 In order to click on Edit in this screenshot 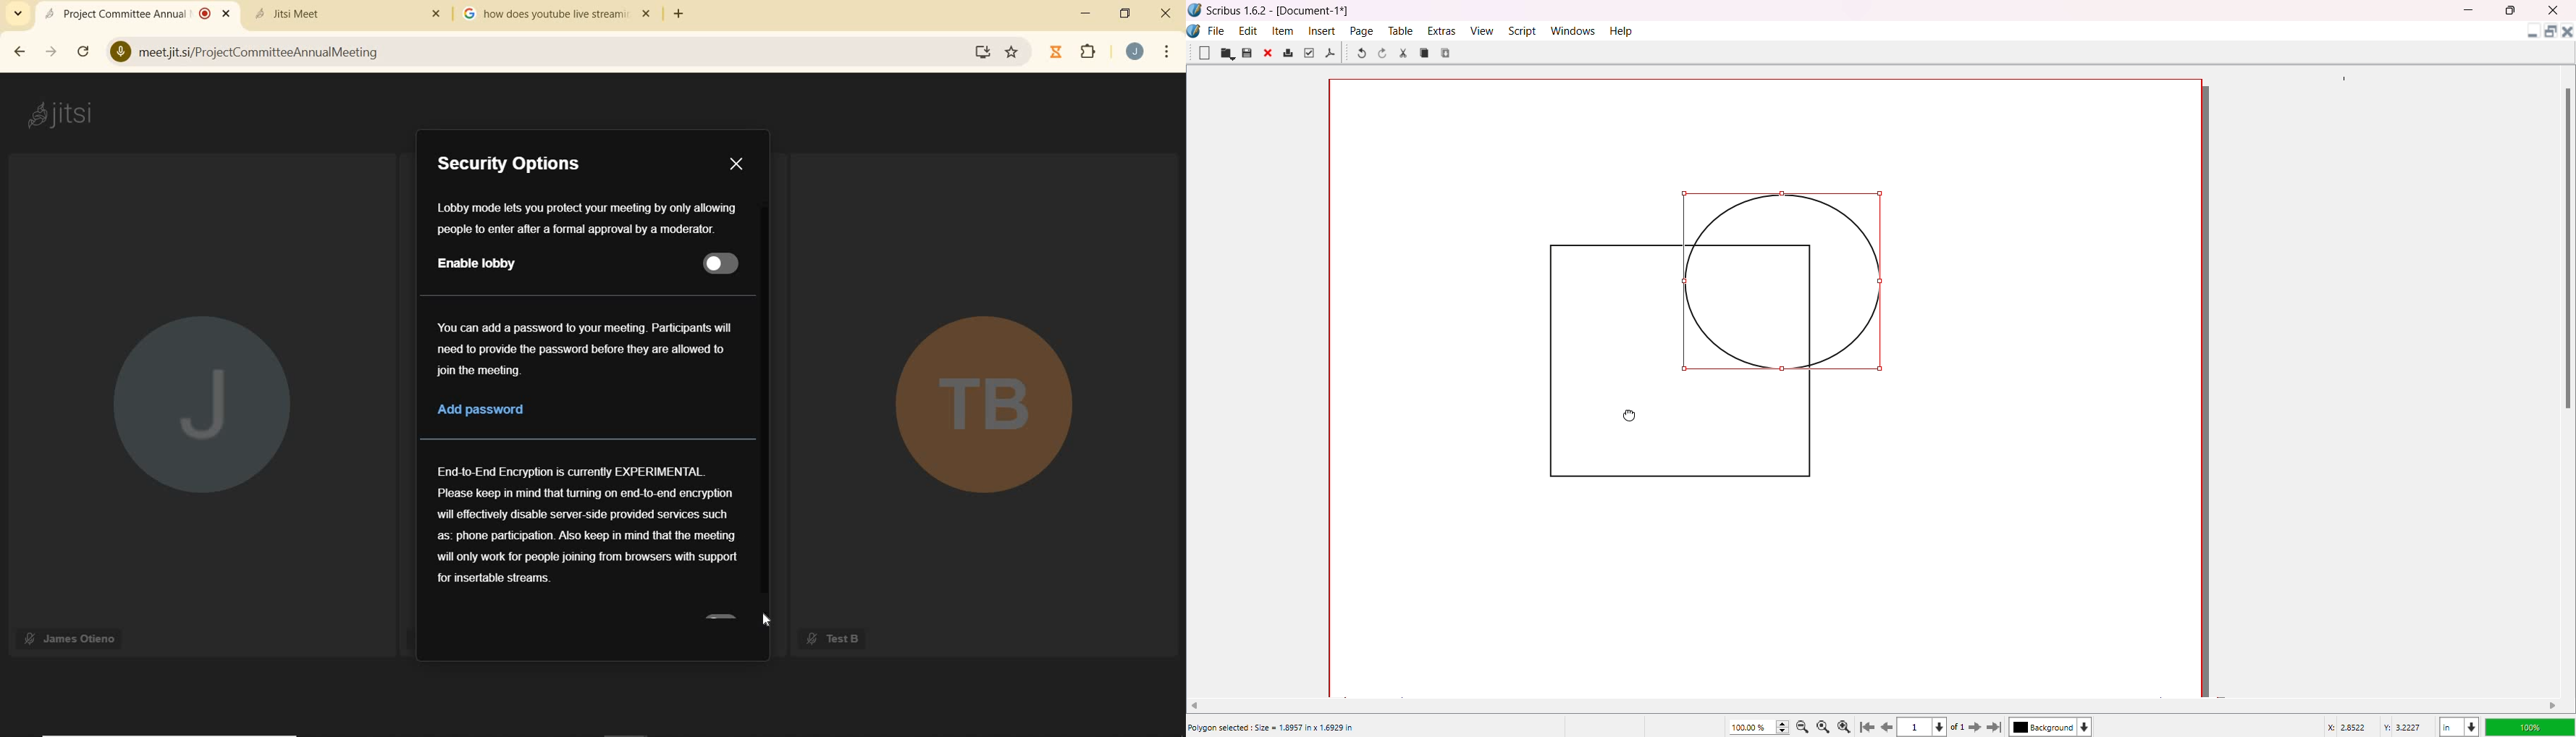, I will do `click(1248, 30)`.